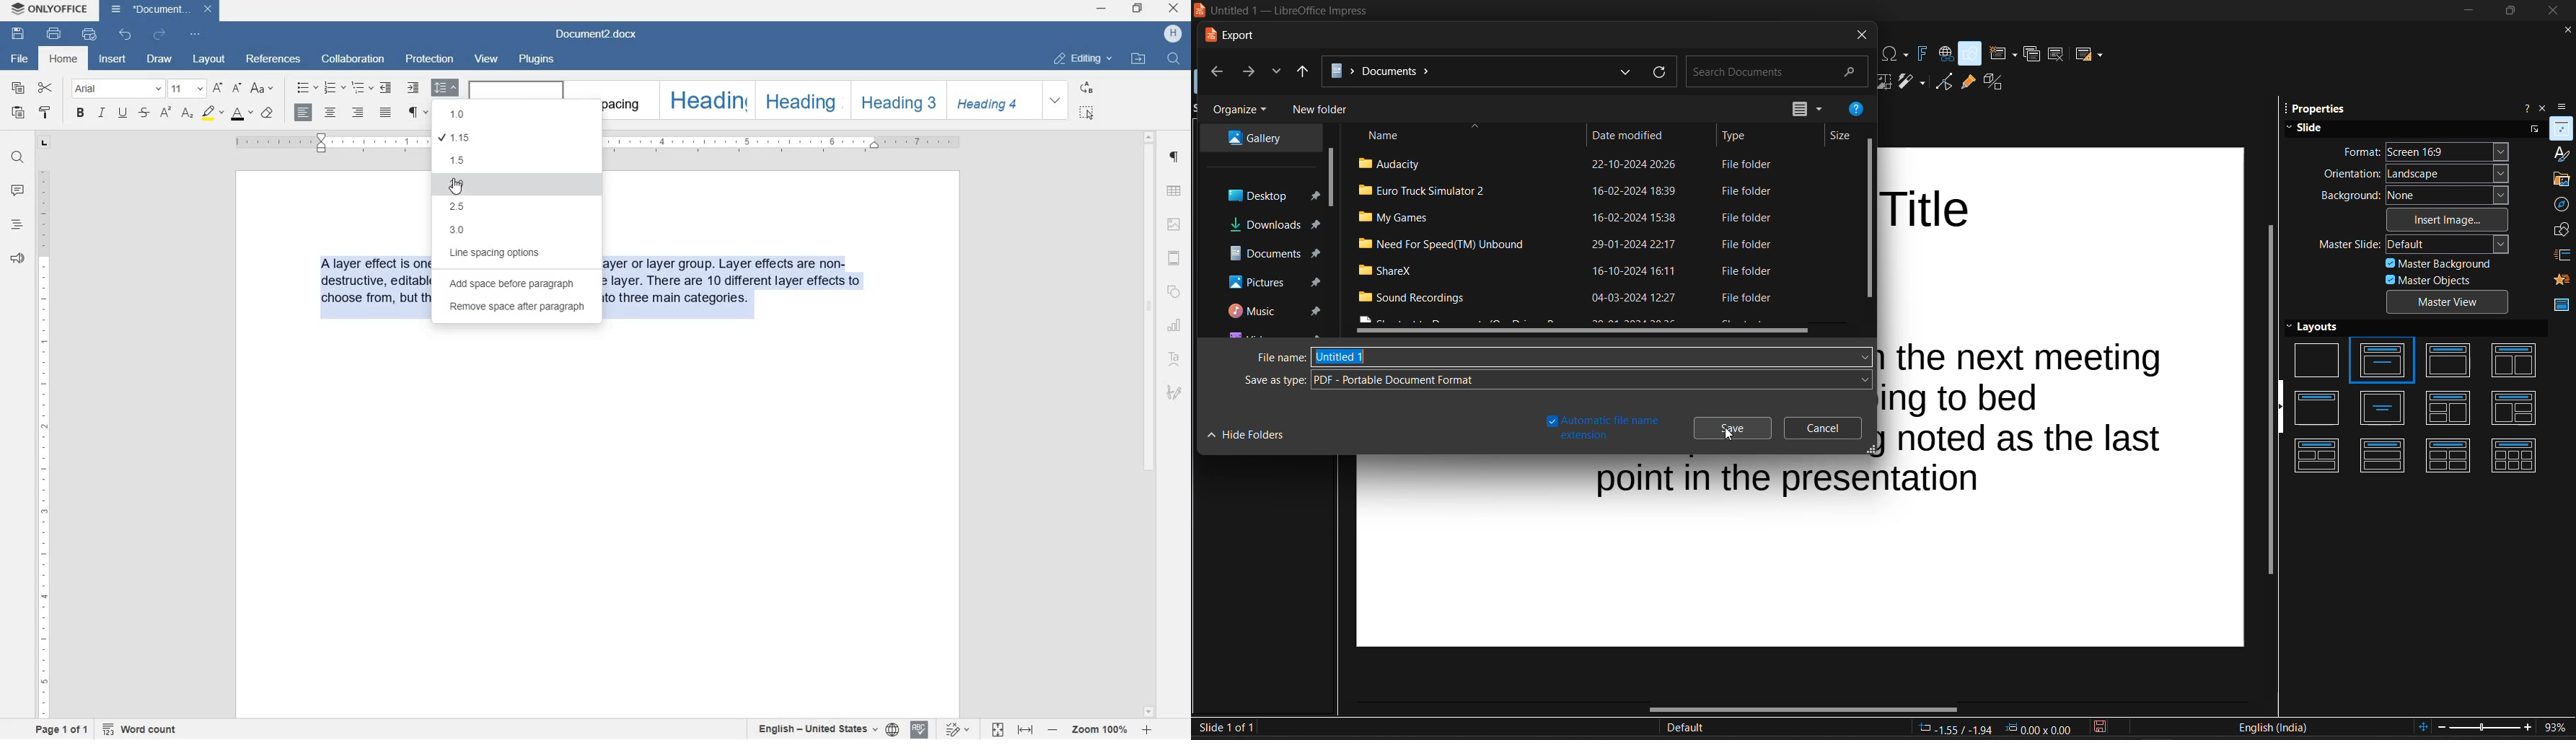  Describe the element at coordinates (1635, 191) in the screenshot. I see `16-02-2024 18:39` at that location.